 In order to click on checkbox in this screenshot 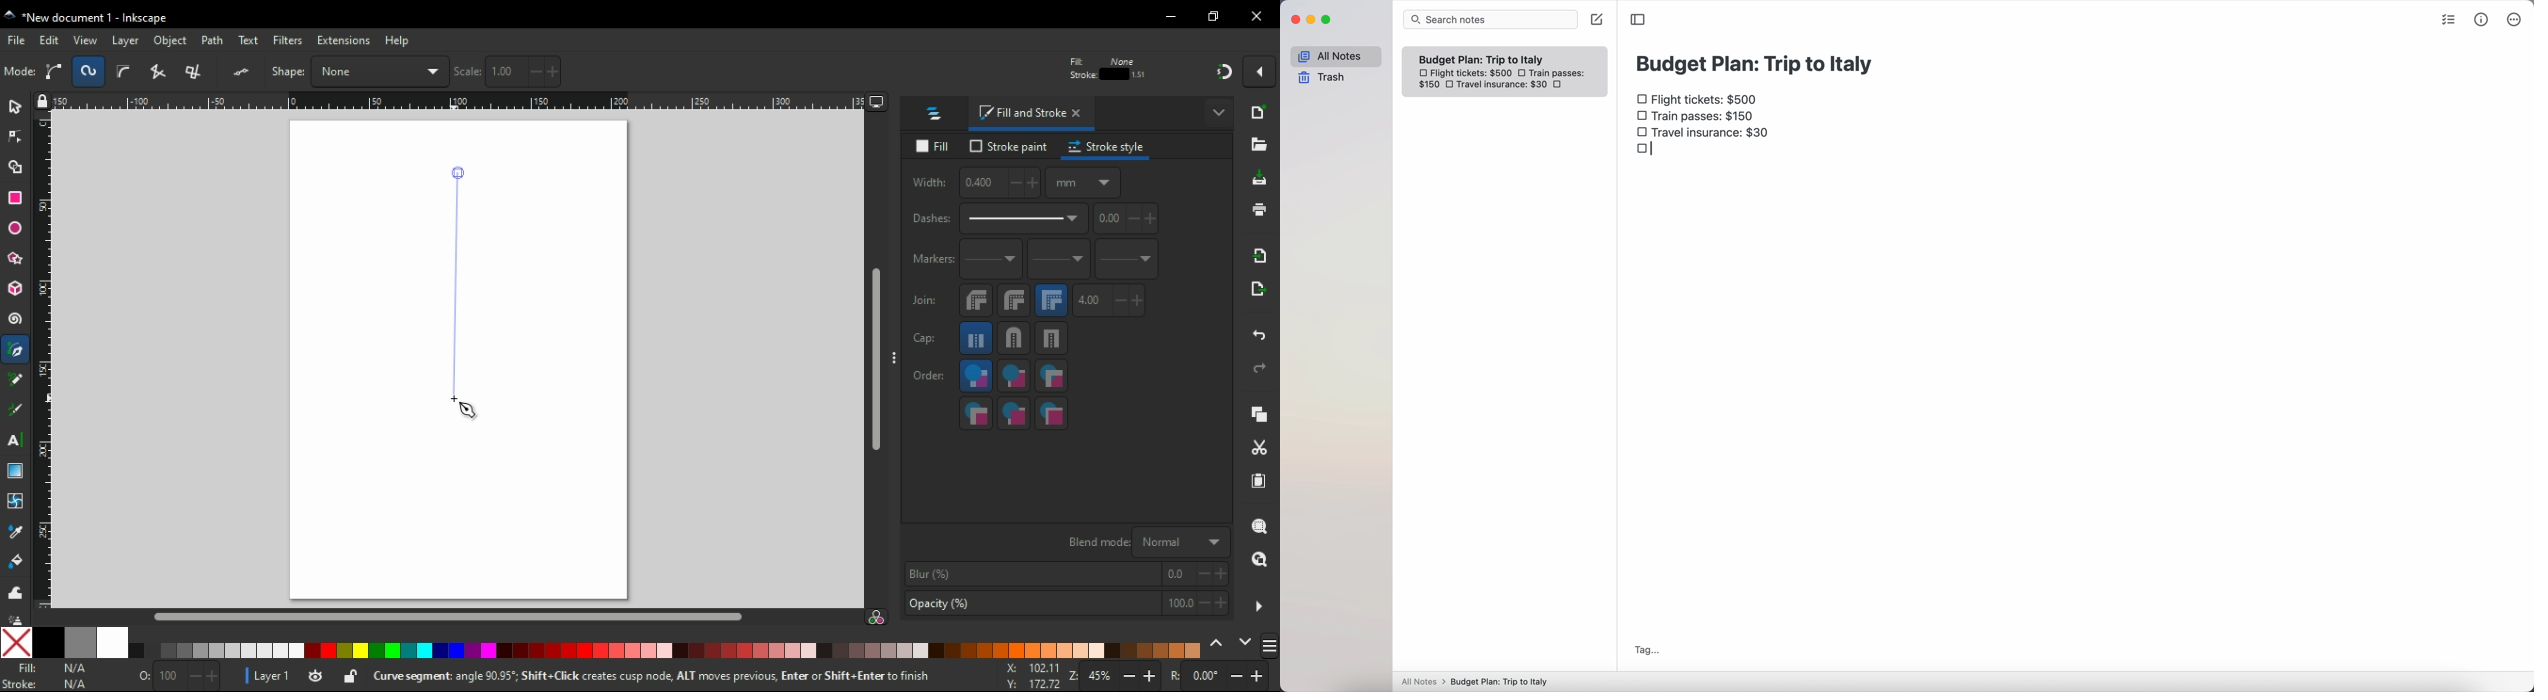, I will do `click(1524, 73)`.